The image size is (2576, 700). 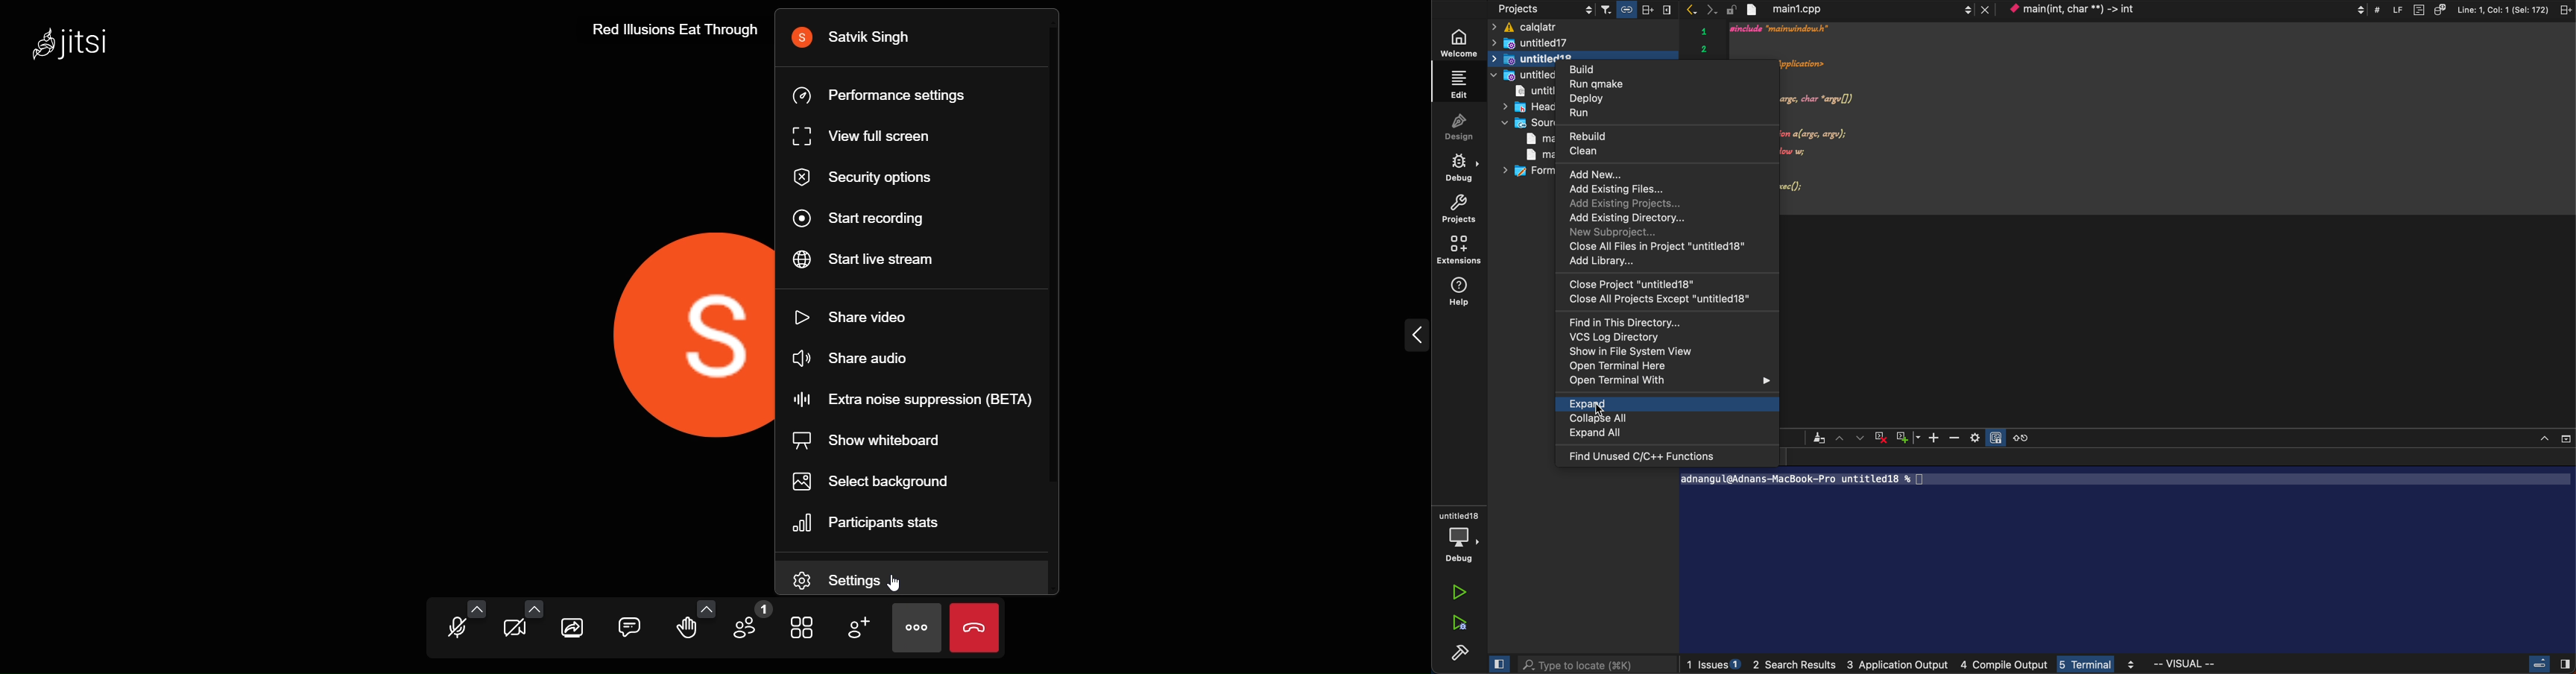 What do you see at coordinates (1459, 209) in the screenshot?
I see `project` at bounding box center [1459, 209].